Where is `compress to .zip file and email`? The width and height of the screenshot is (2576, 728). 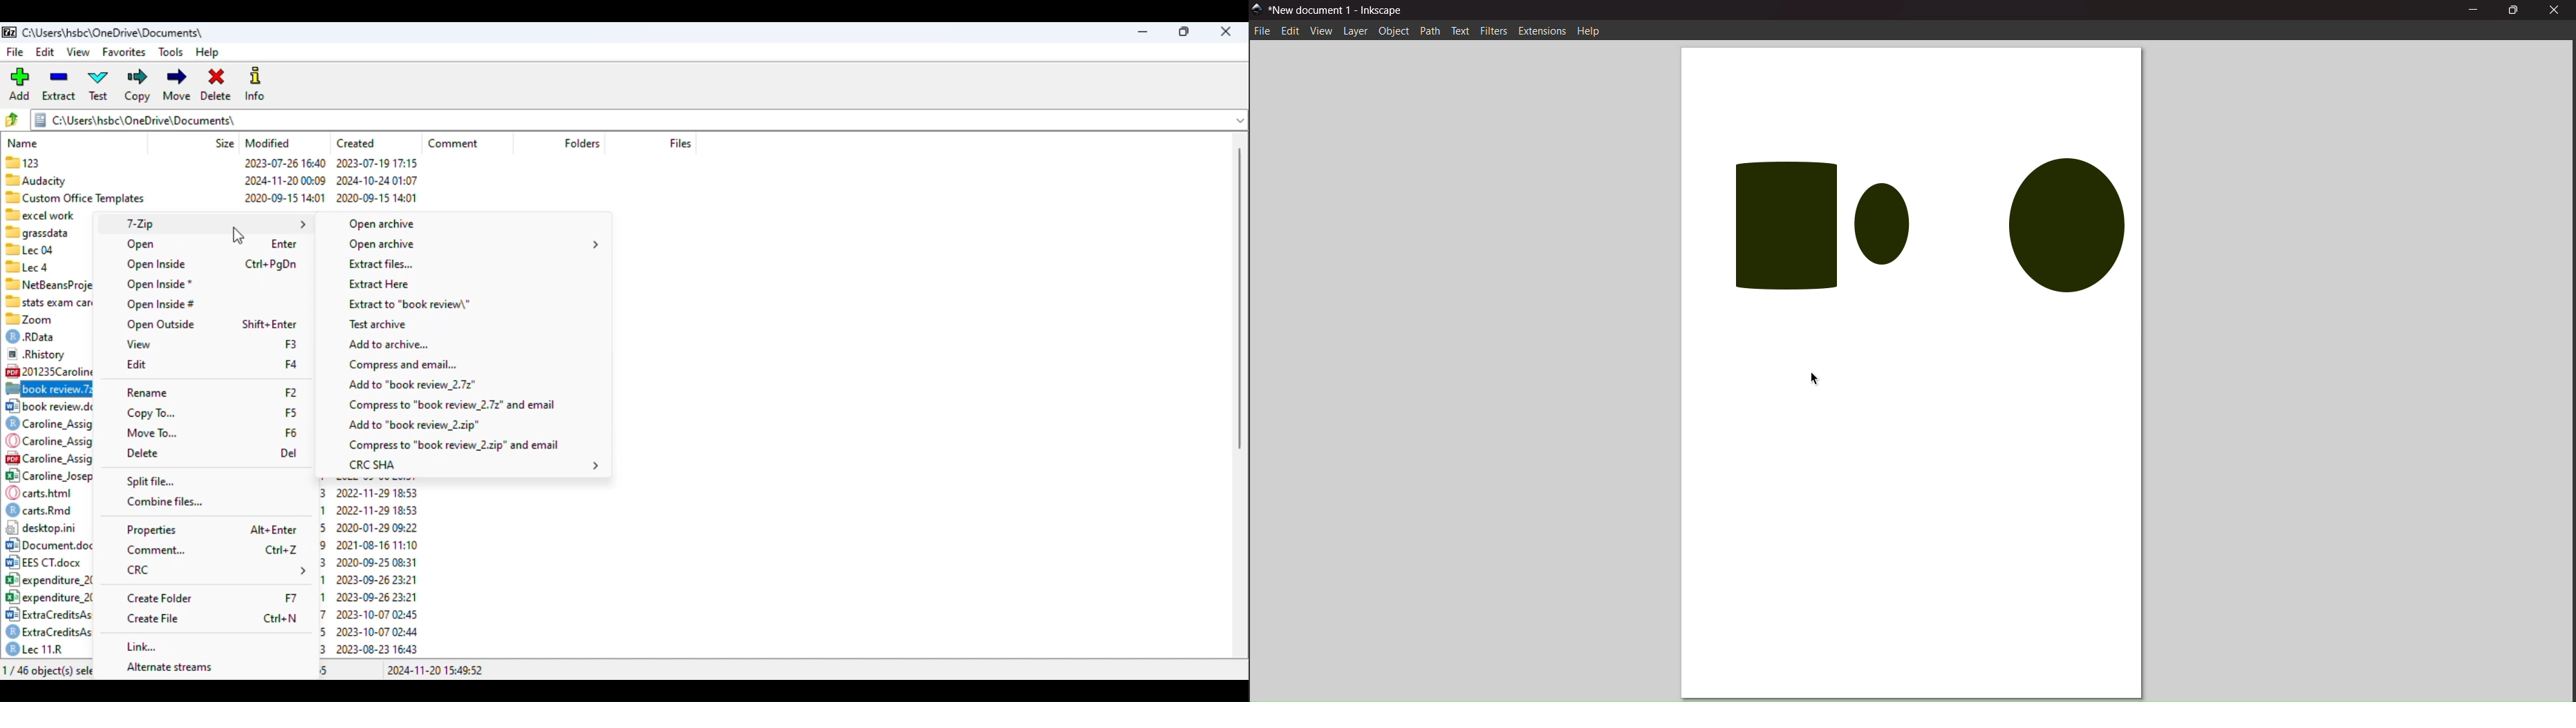 compress to .zip file and email is located at coordinates (453, 446).